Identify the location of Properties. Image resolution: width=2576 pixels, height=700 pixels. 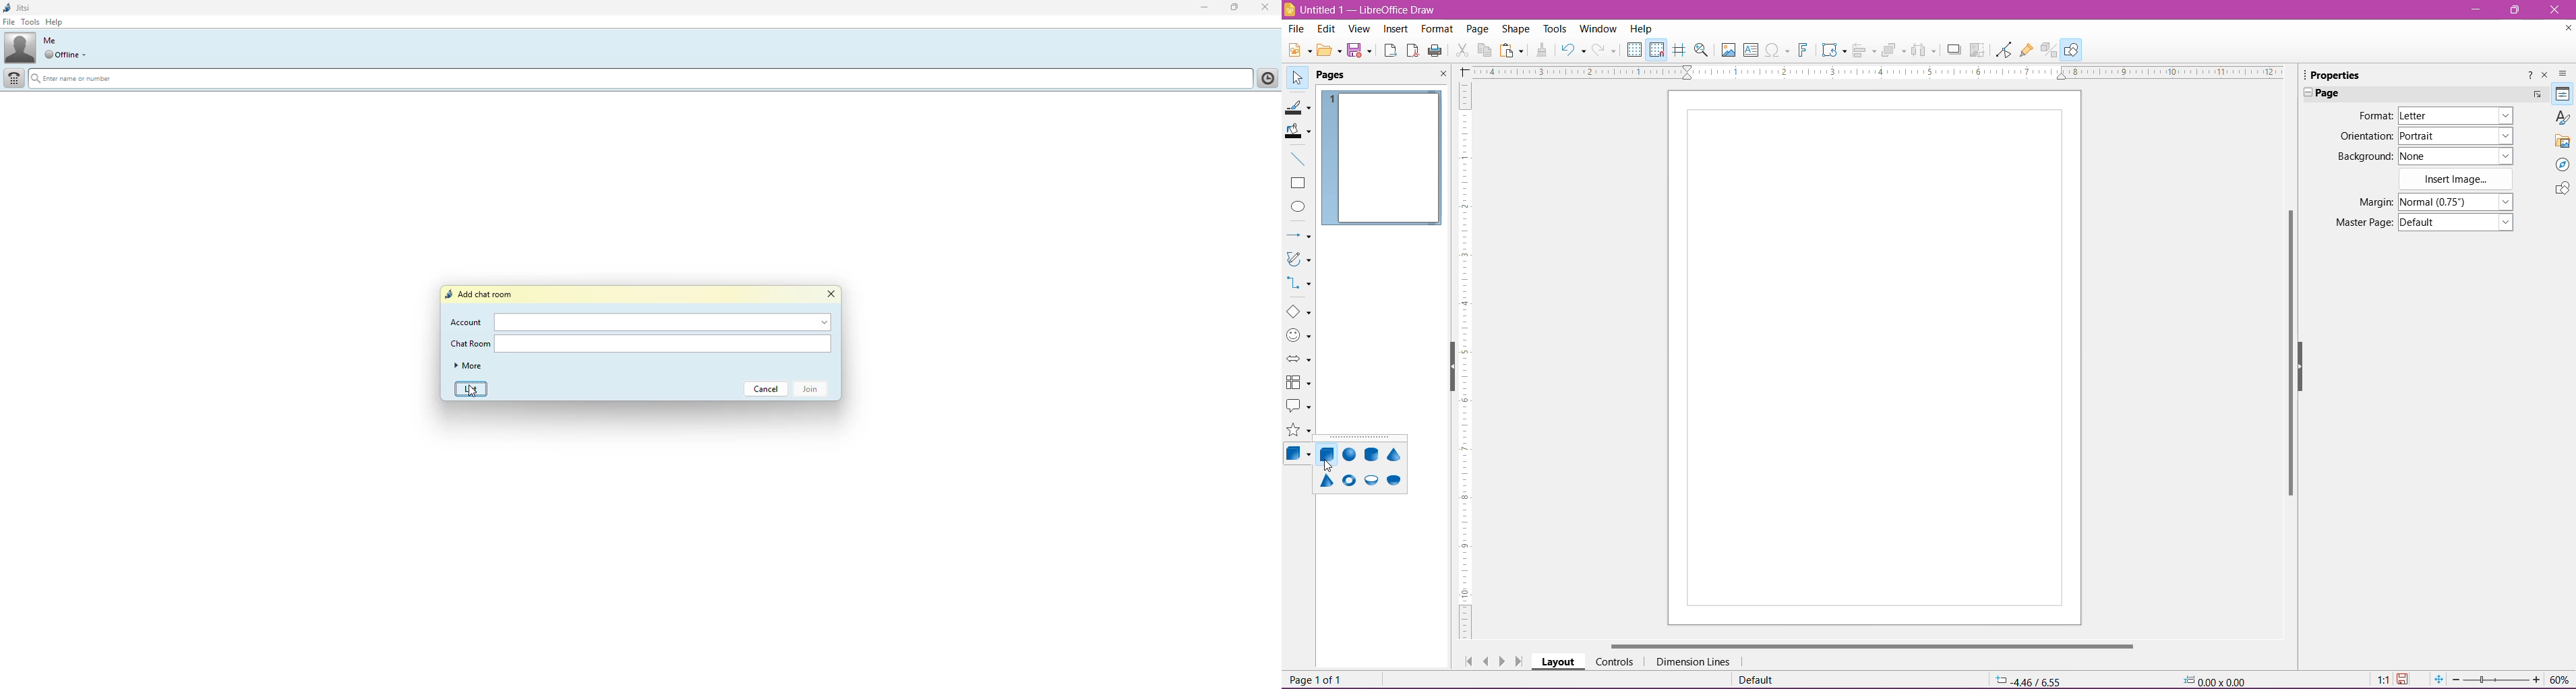
(2563, 94).